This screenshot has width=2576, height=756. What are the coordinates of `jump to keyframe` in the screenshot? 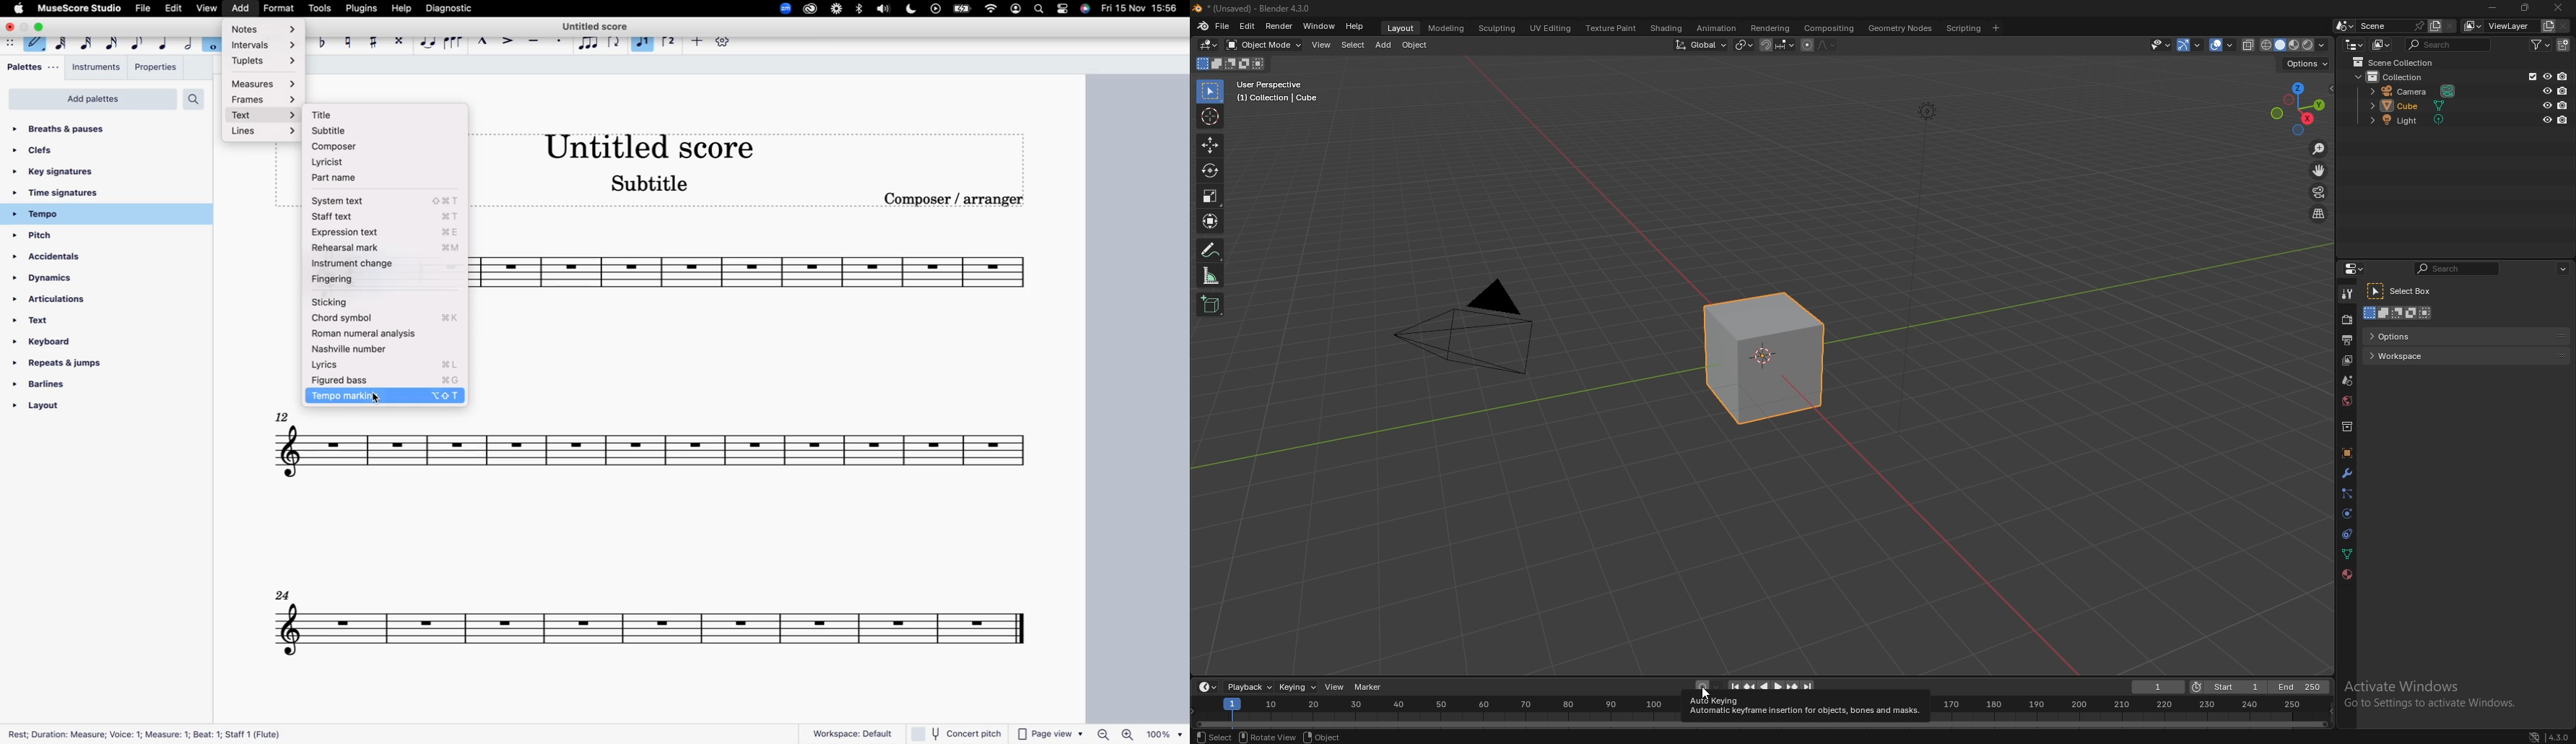 It's located at (1751, 688).